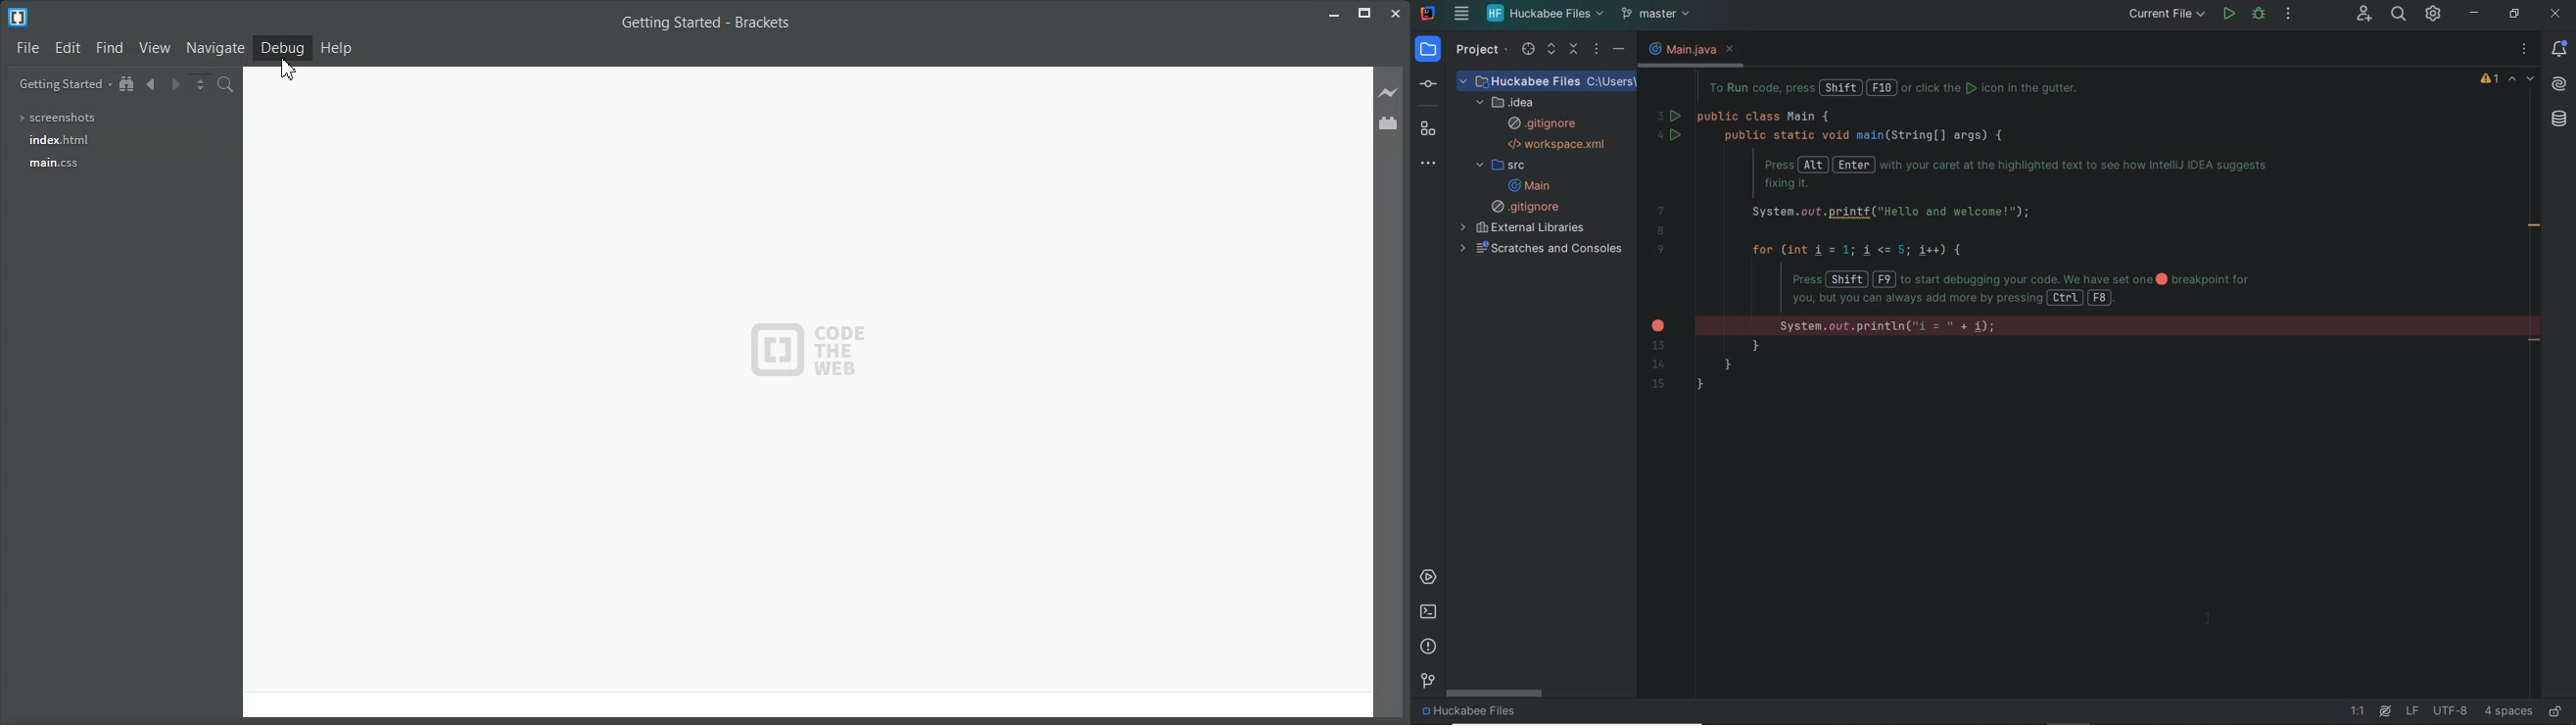  What do you see at coordinates (2213, 621) in the screenshot?
I see `cursor position after code folding enabled` at bounding box center [2213, 621].